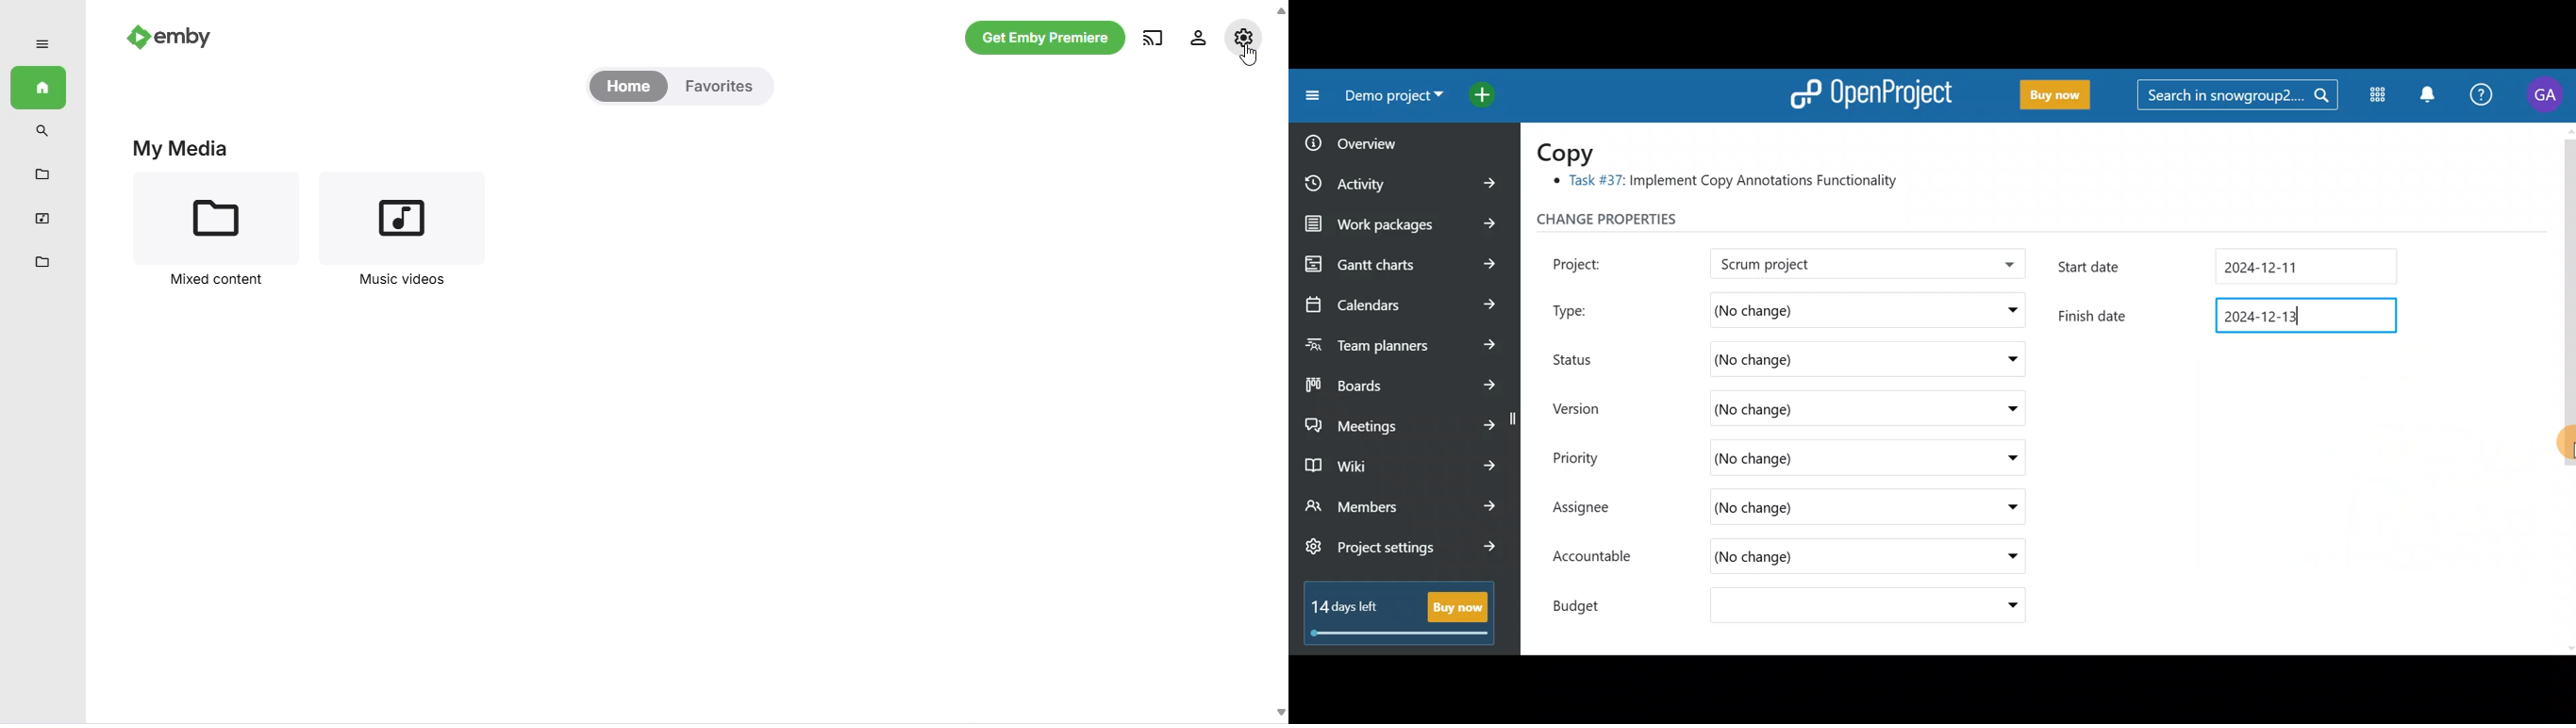  Describe the element at coordinates (2001, 507) in the screenshot. I see `Assignee drop down` at that location.